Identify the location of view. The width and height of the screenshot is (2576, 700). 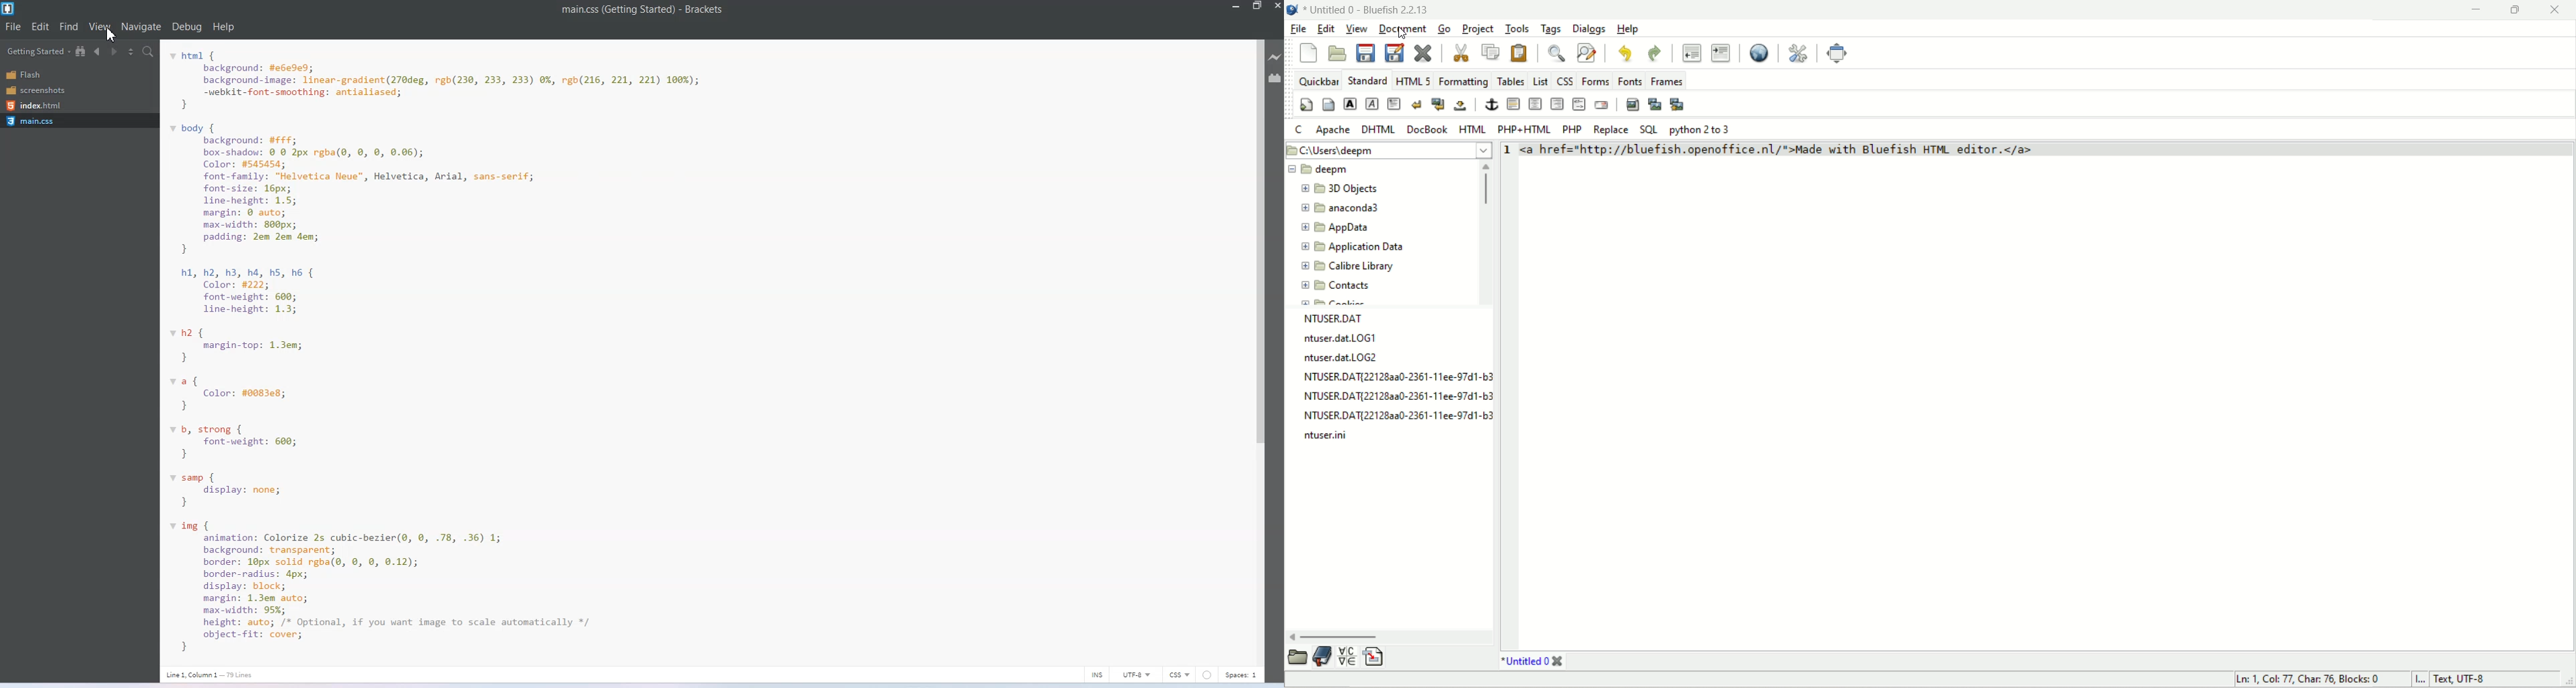
(1357, 30).